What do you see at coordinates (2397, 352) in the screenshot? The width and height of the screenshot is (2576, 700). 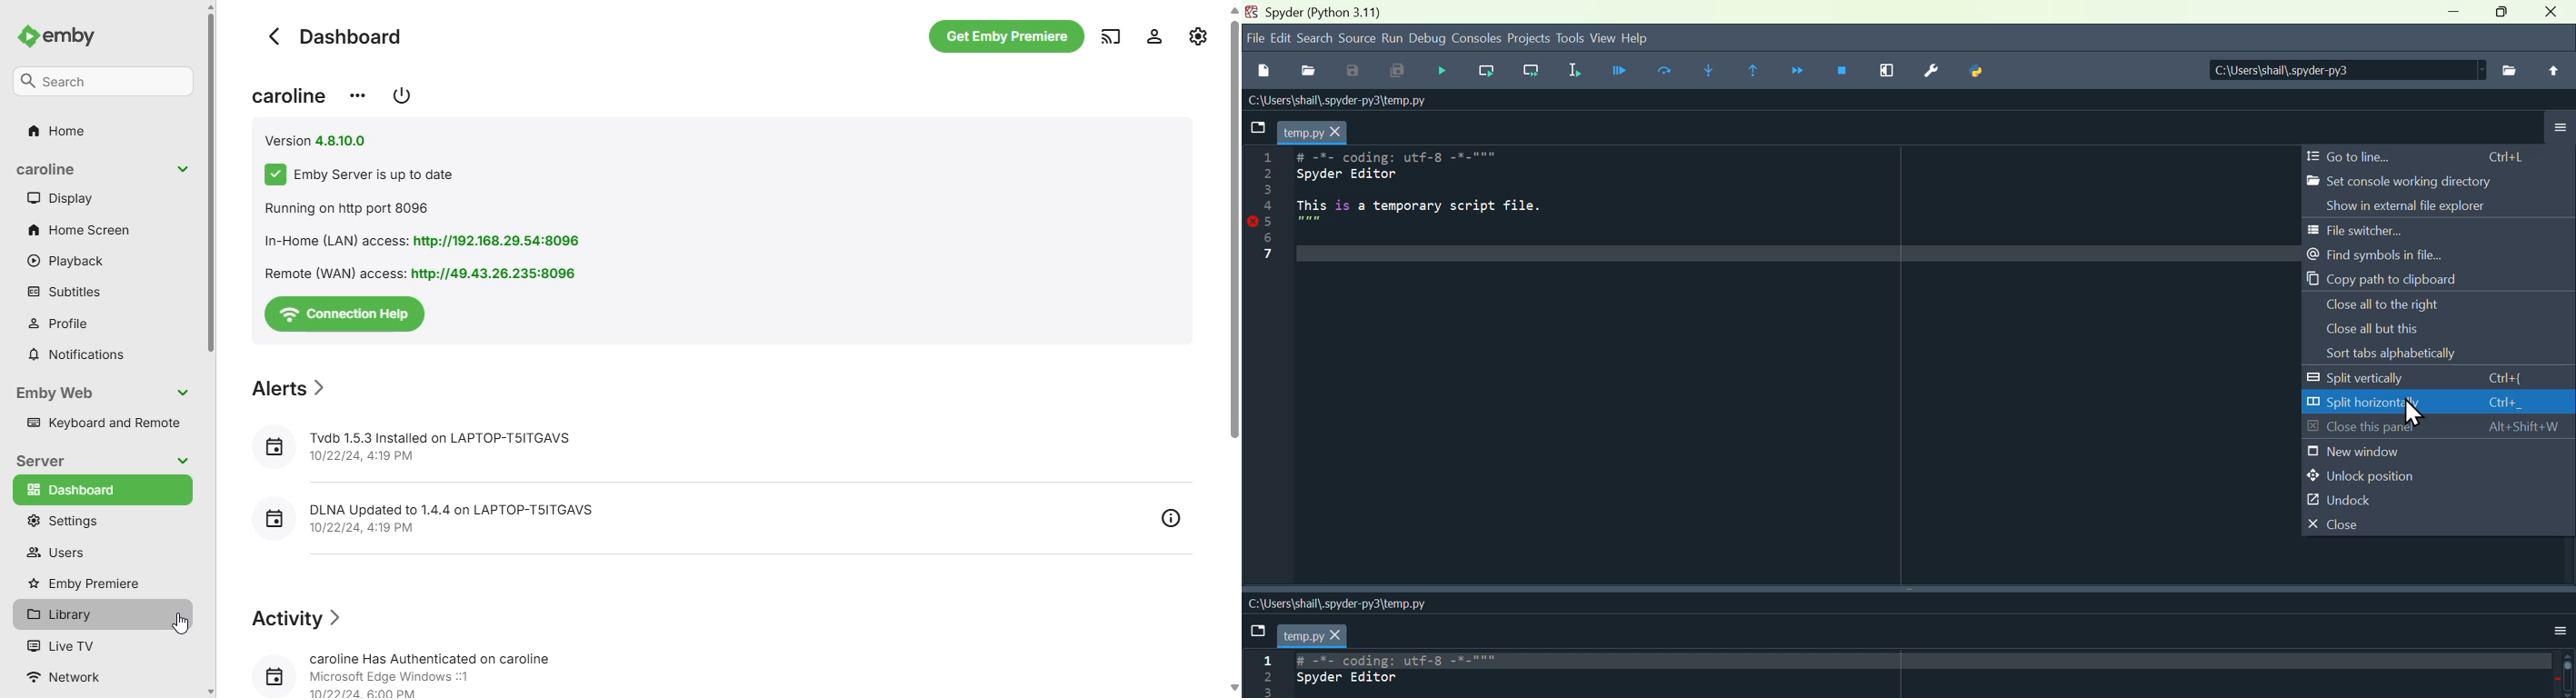 I see `Sort tabs alphabetically` at bounding box center [2397, 352].